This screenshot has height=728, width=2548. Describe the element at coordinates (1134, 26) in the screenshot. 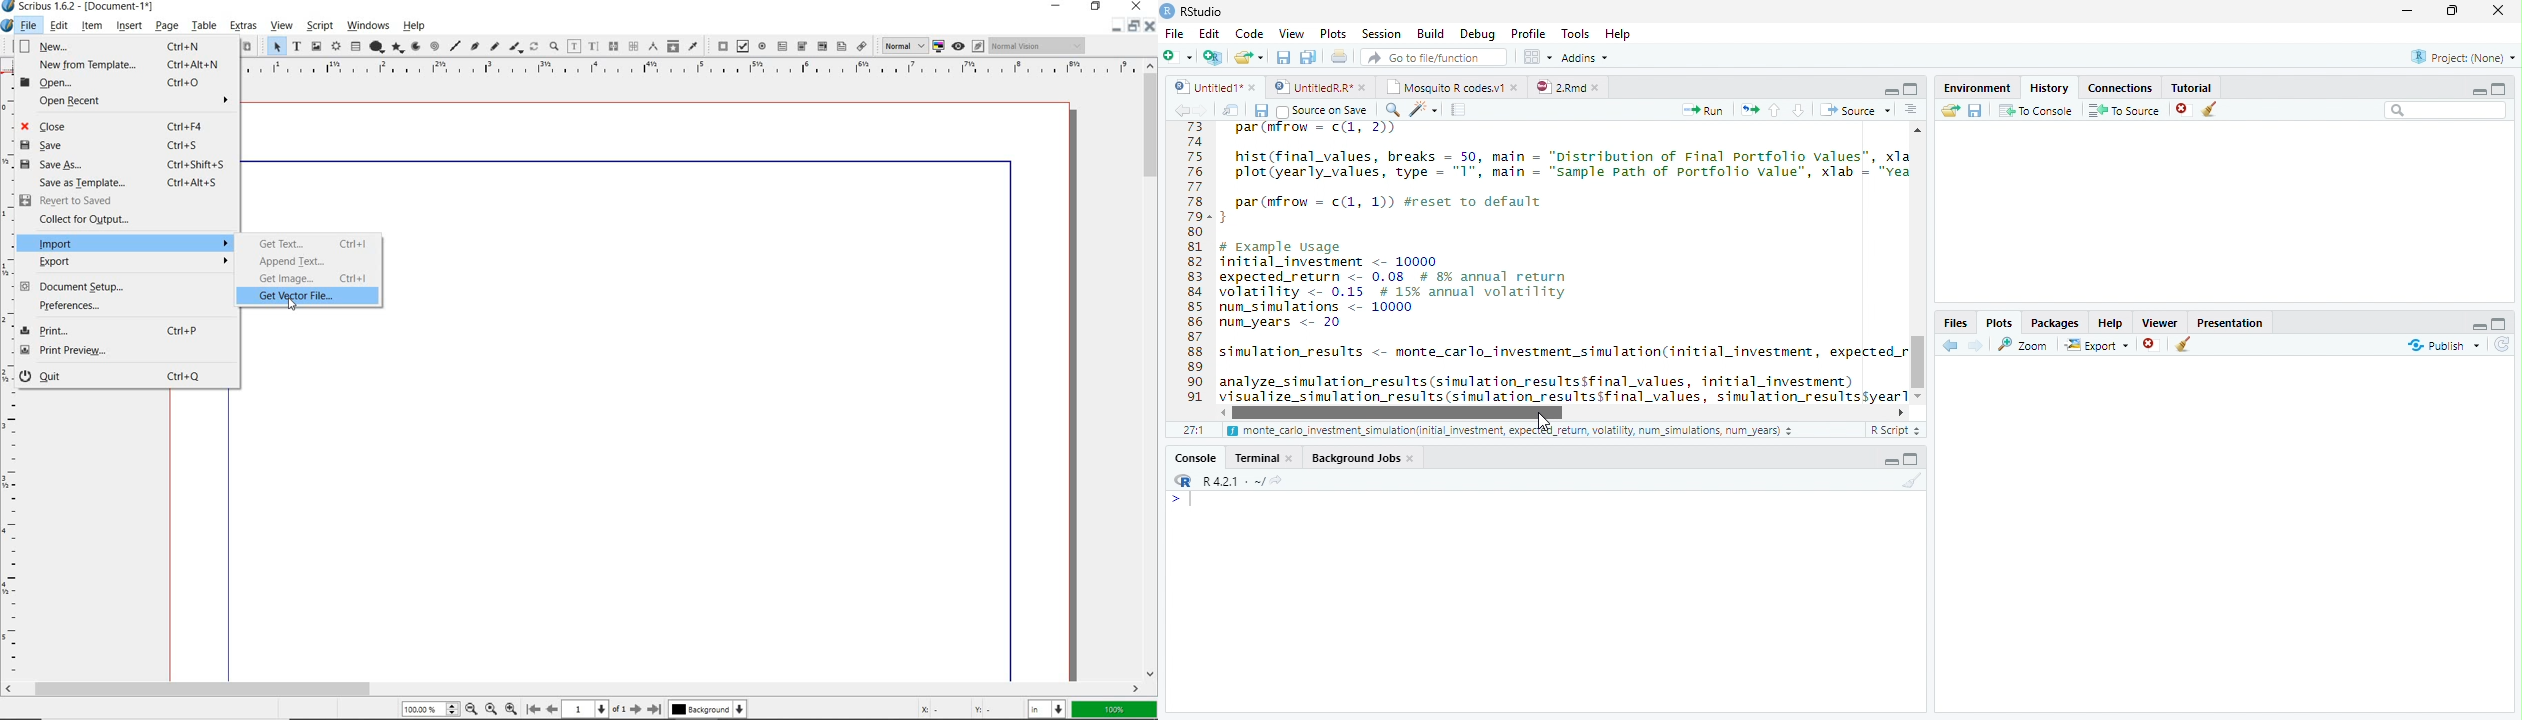

I see `Minimize` at that location.